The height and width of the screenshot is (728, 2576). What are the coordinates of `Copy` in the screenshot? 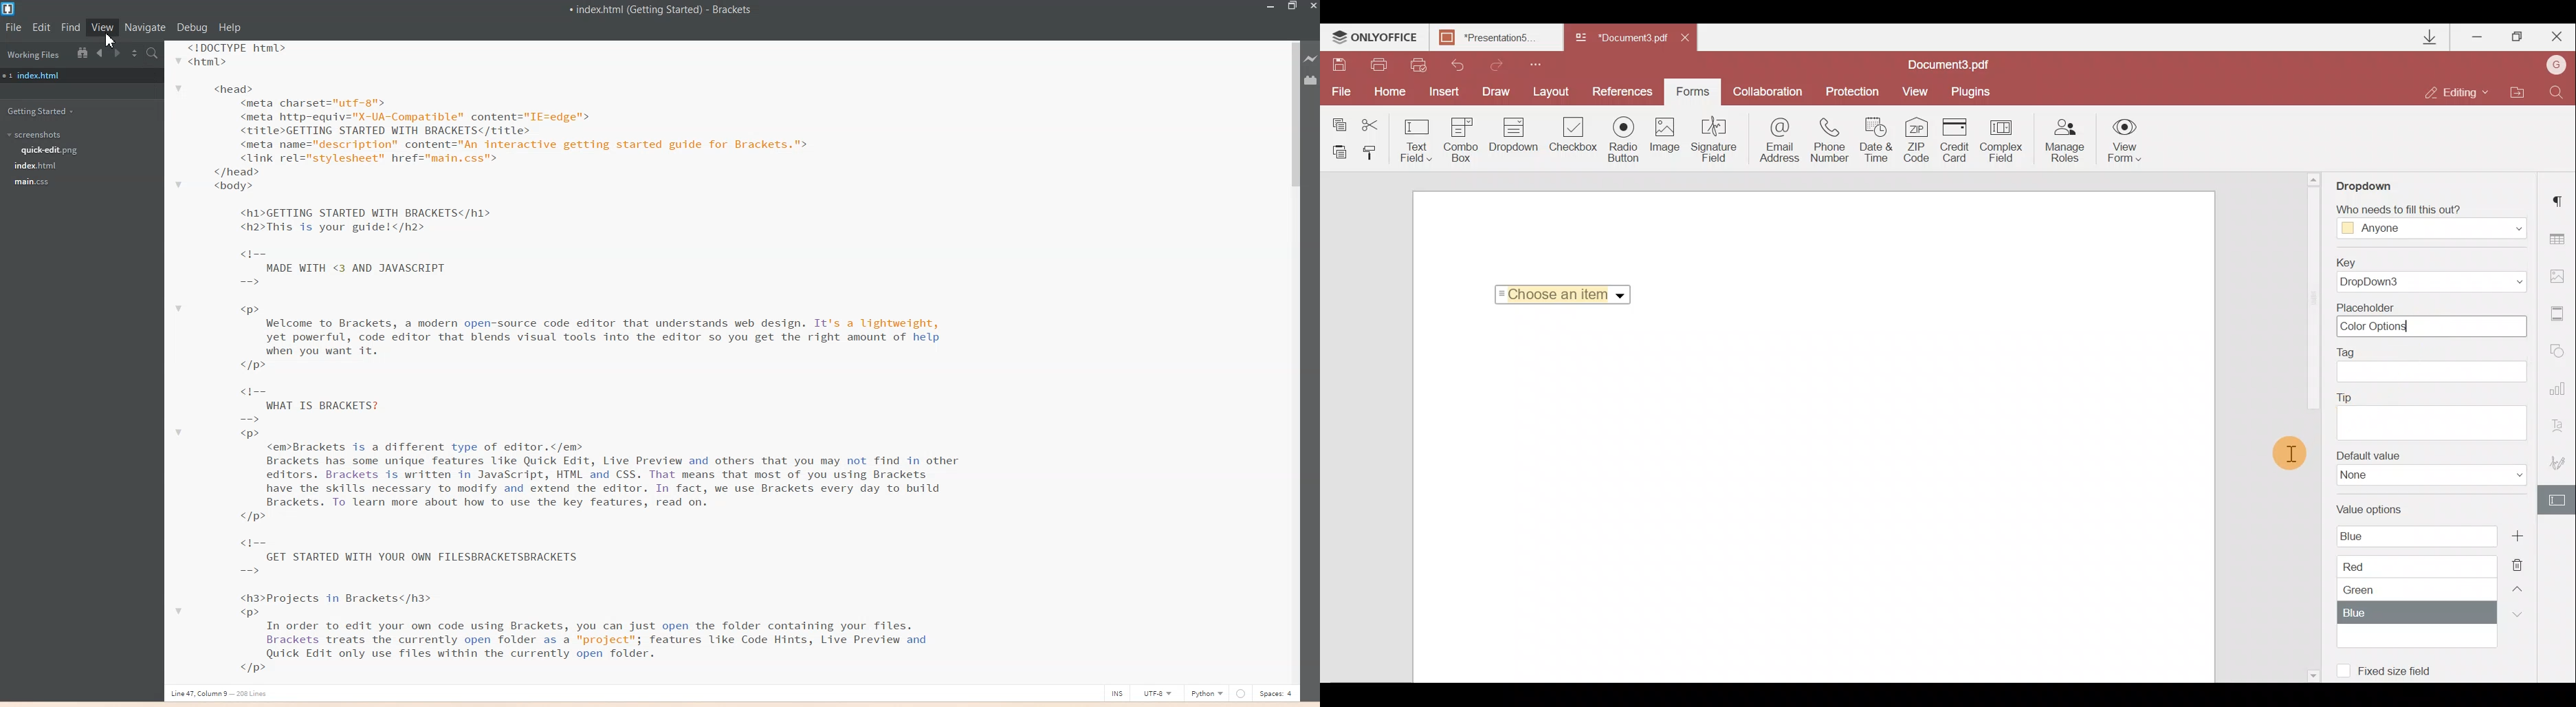 It's located at (1336, 120).